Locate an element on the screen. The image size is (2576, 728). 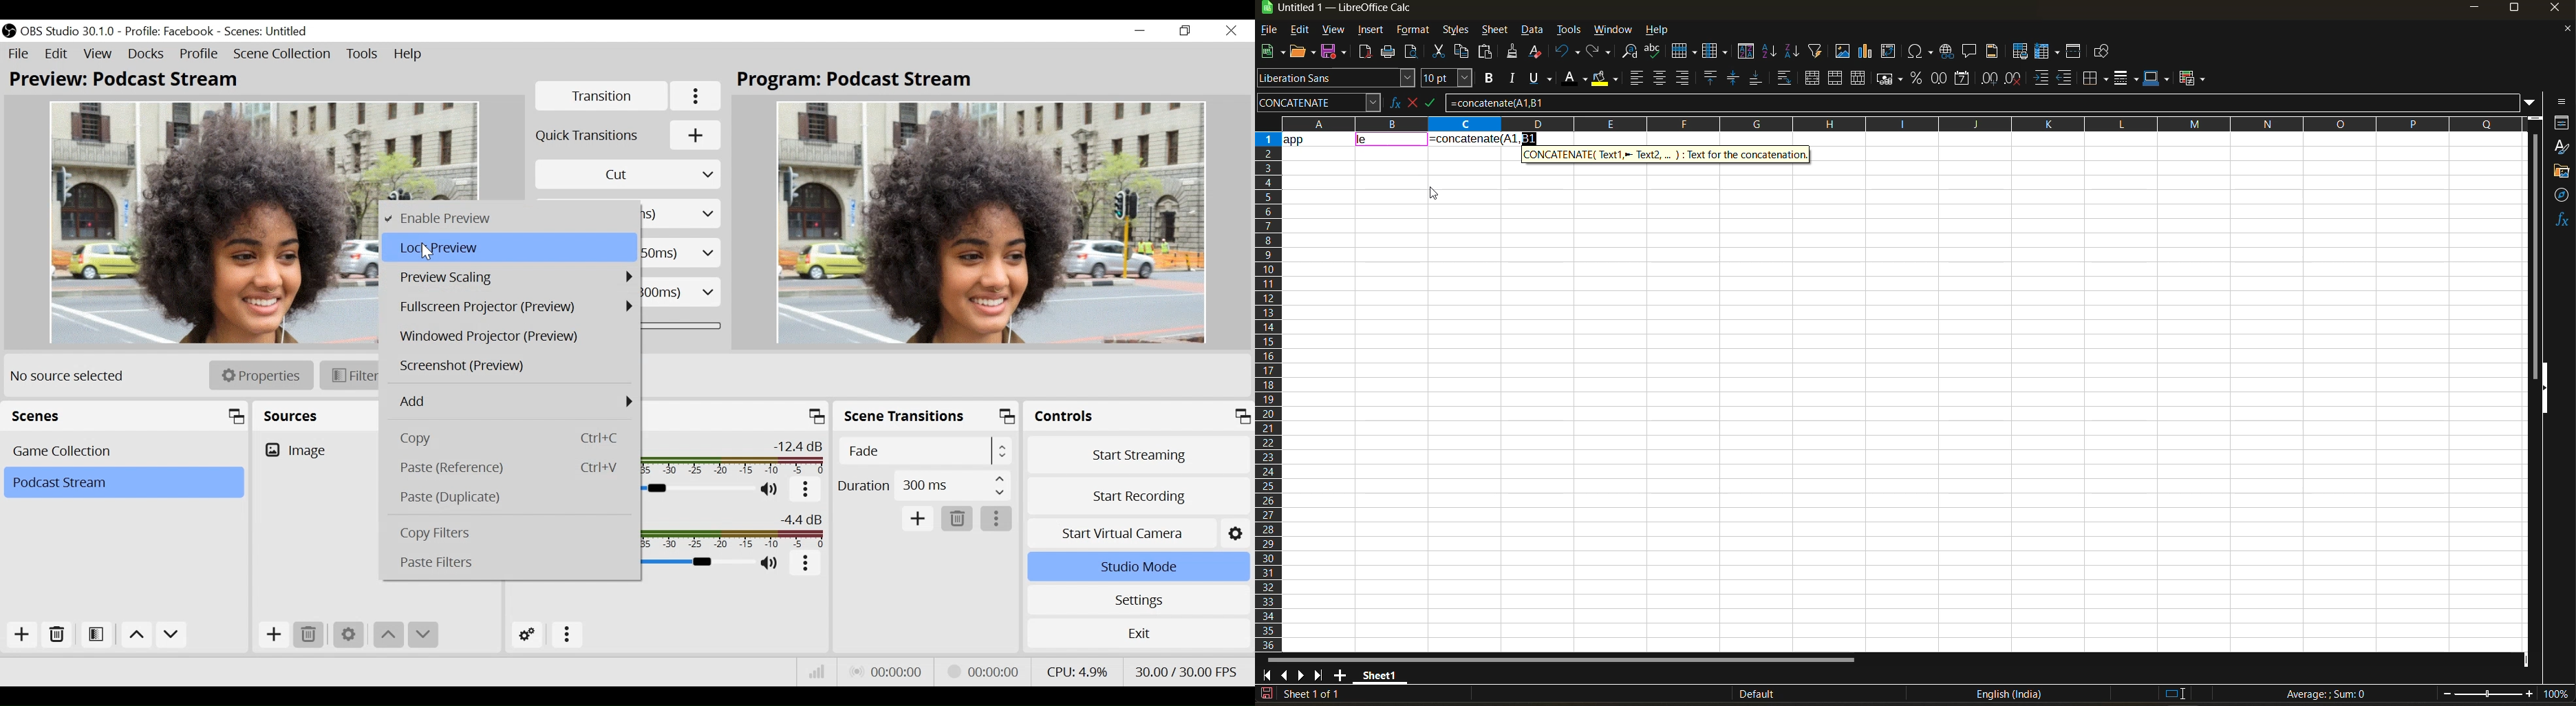
wrap text is located at coordinates (1783, 79).